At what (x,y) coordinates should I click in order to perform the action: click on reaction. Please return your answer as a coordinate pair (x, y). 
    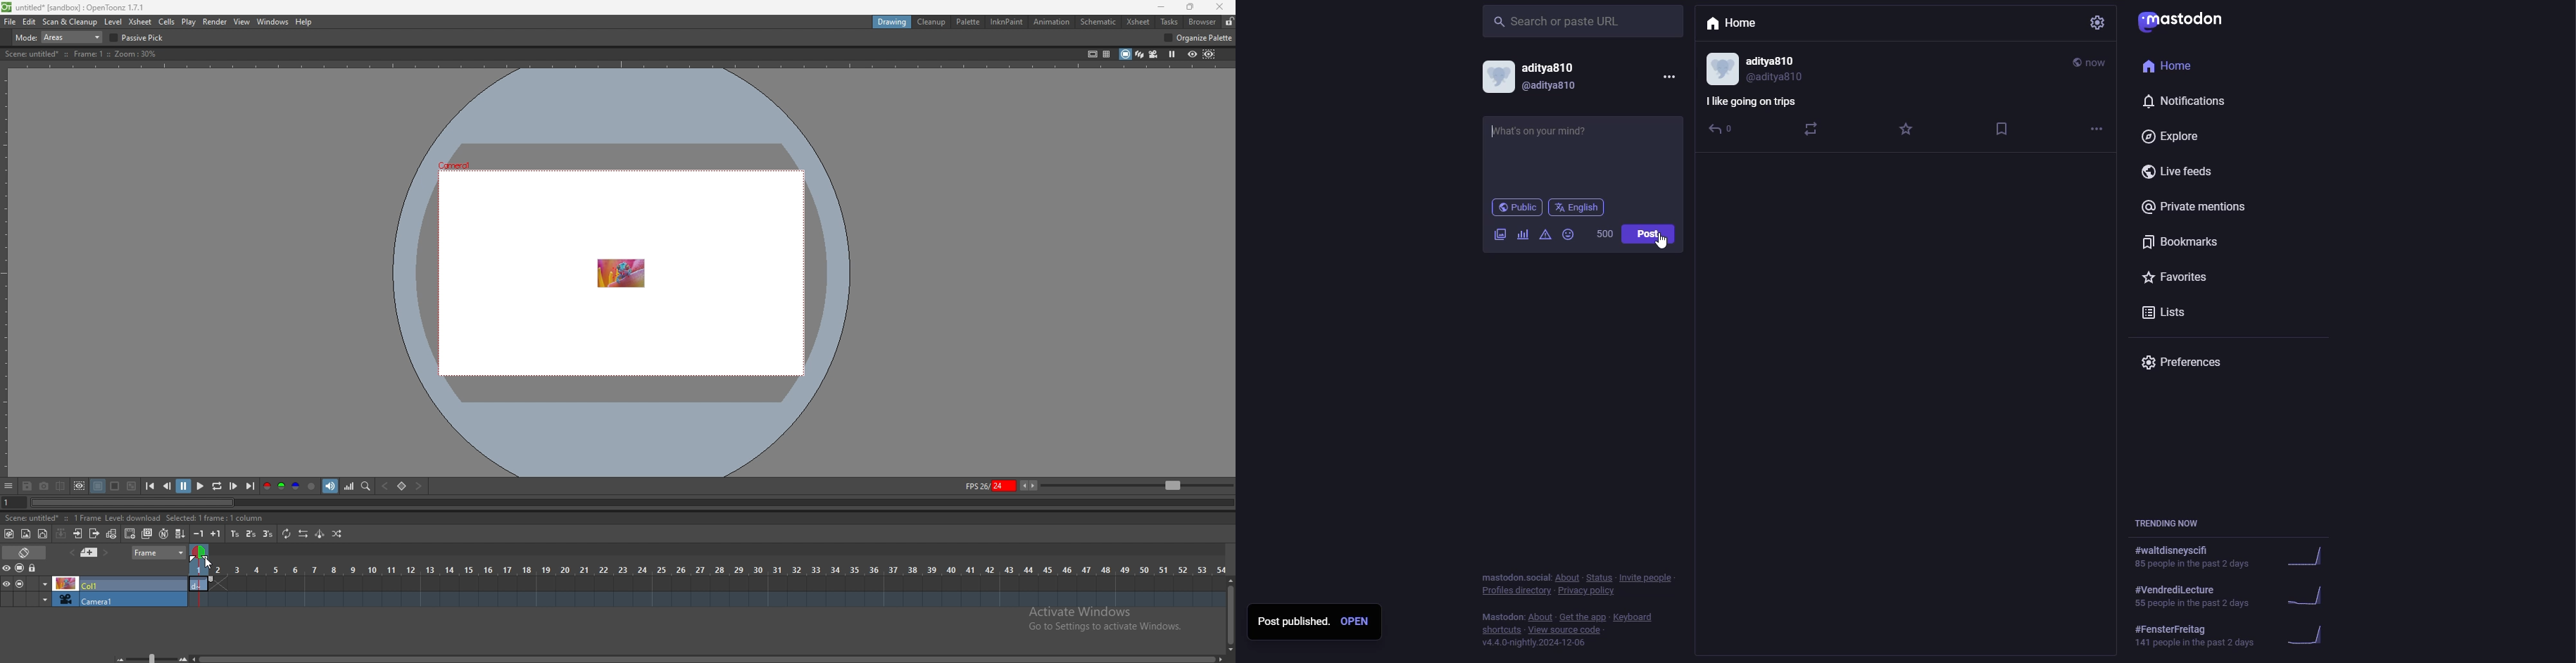
    Looking at the image, I should click on (1810, 129).